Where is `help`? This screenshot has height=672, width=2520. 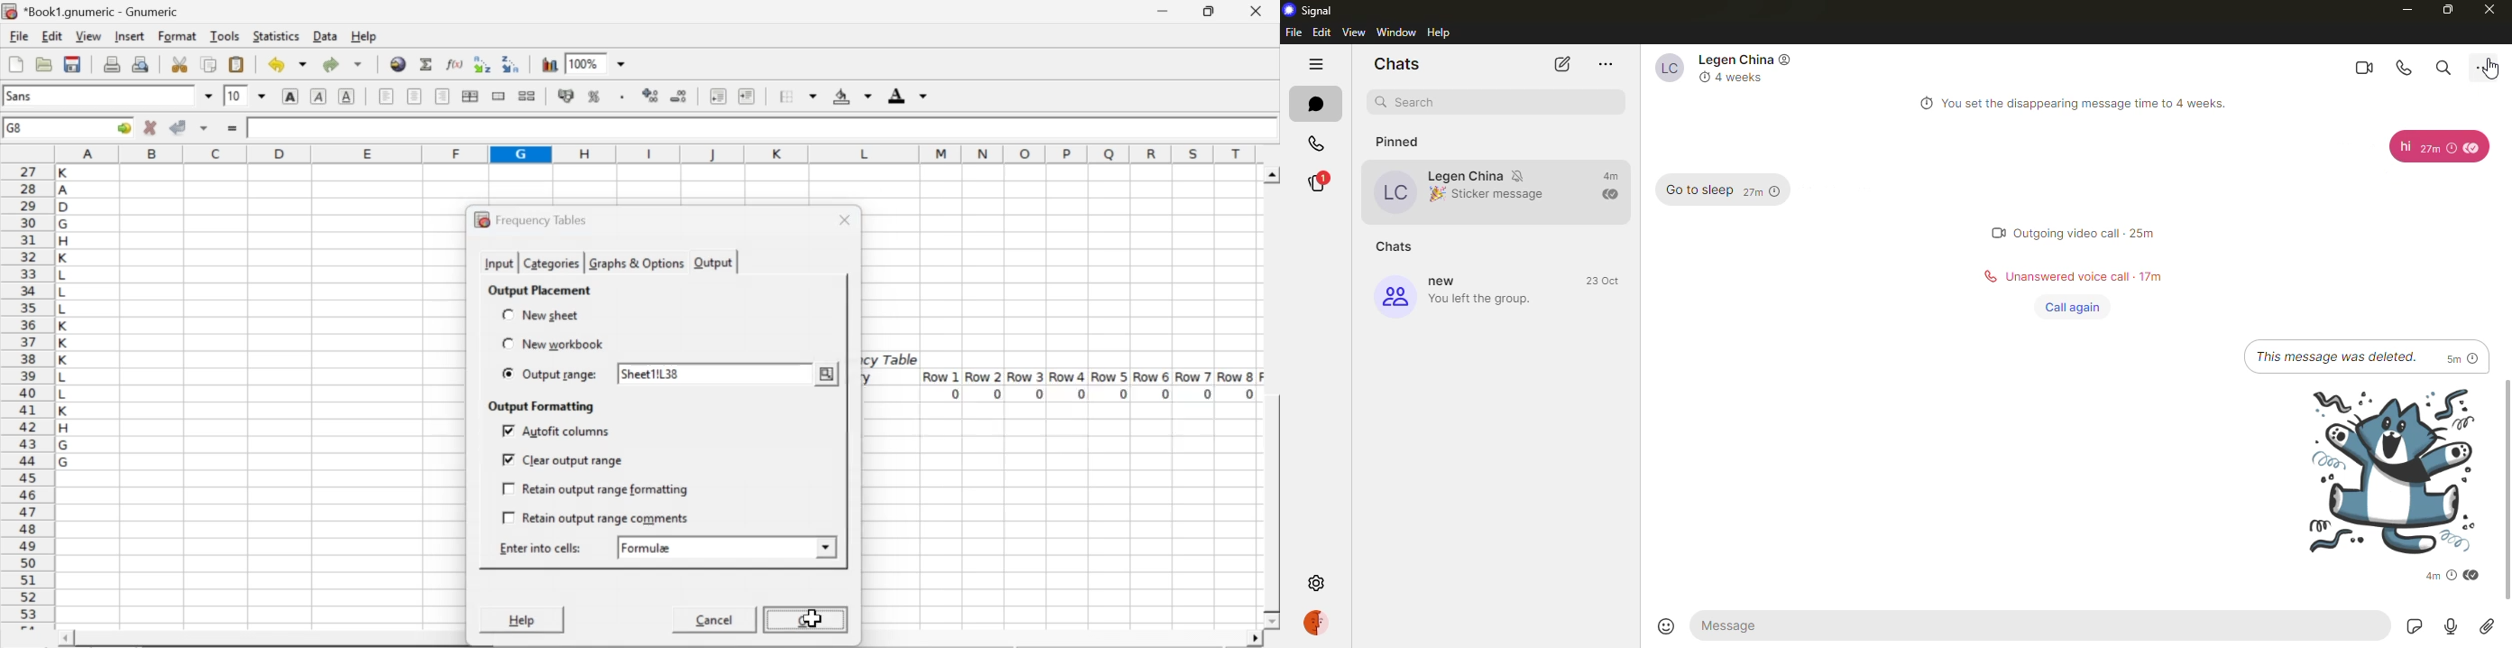 help is located at coordinates (366, 37).